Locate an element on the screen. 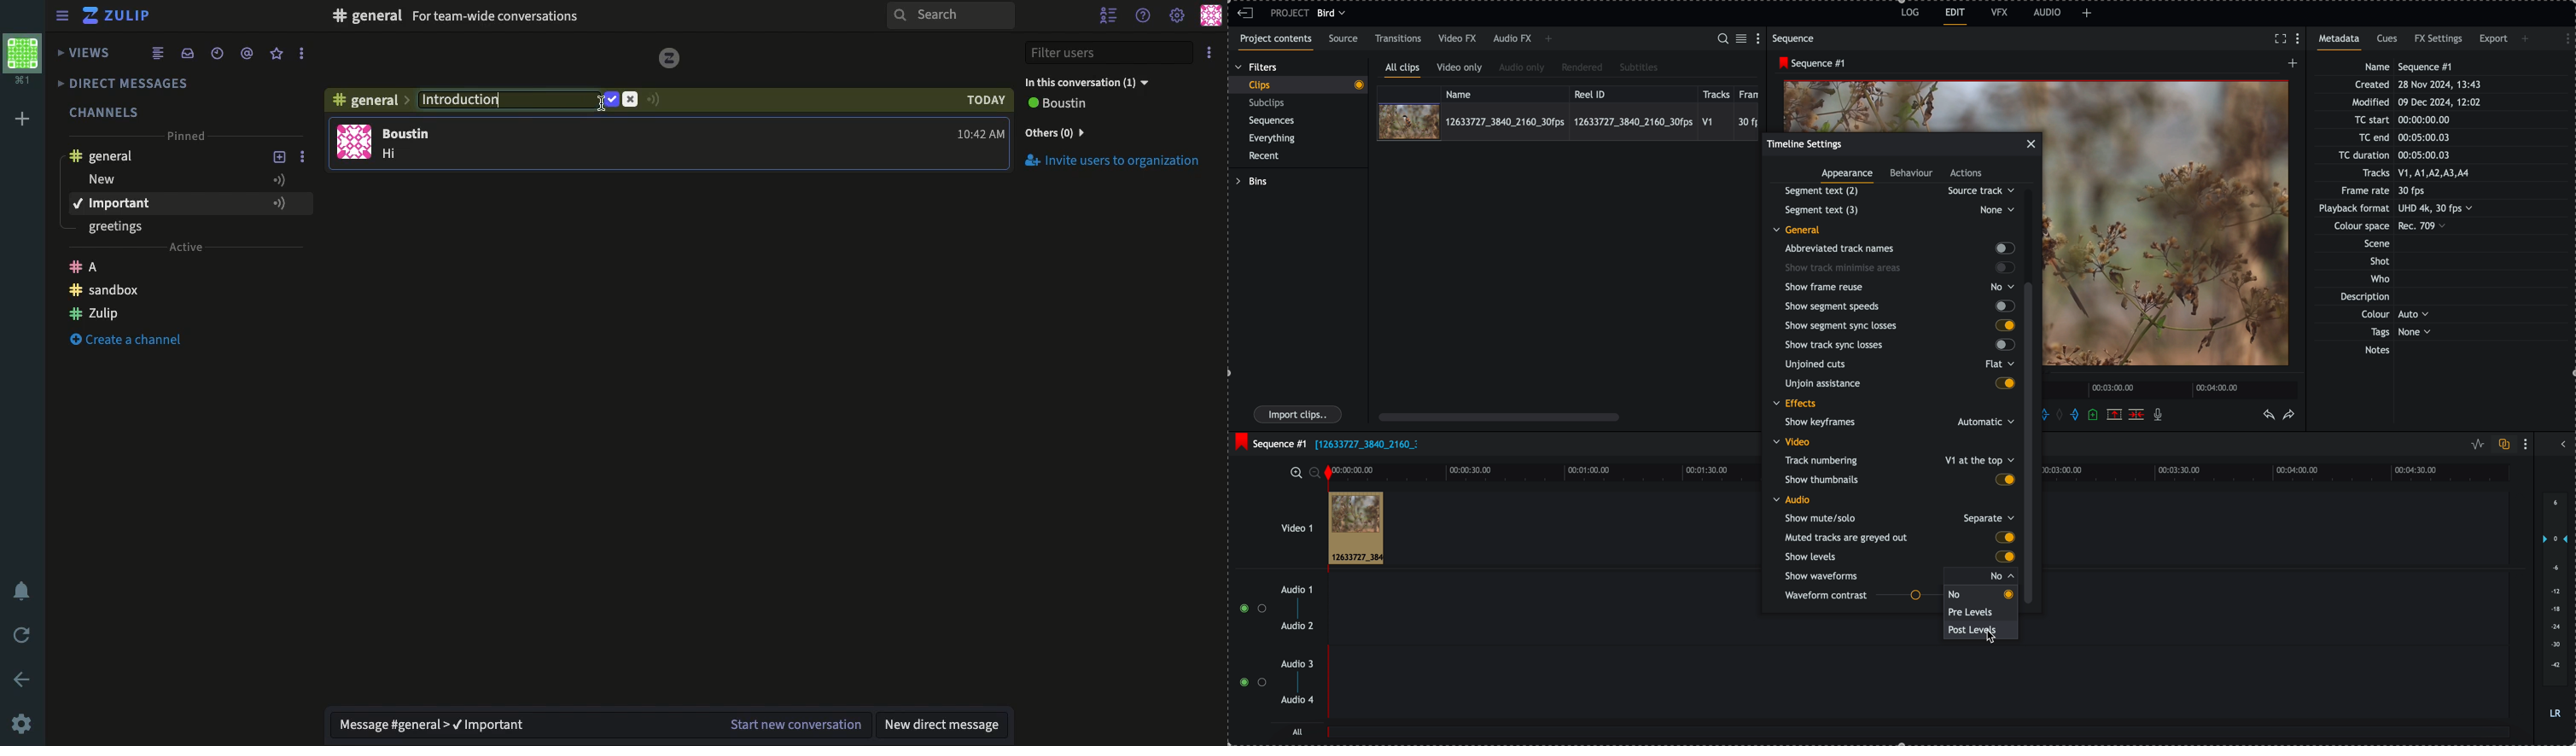 The image size is (2576, 756). picture is located at coordinates (2171, 230).